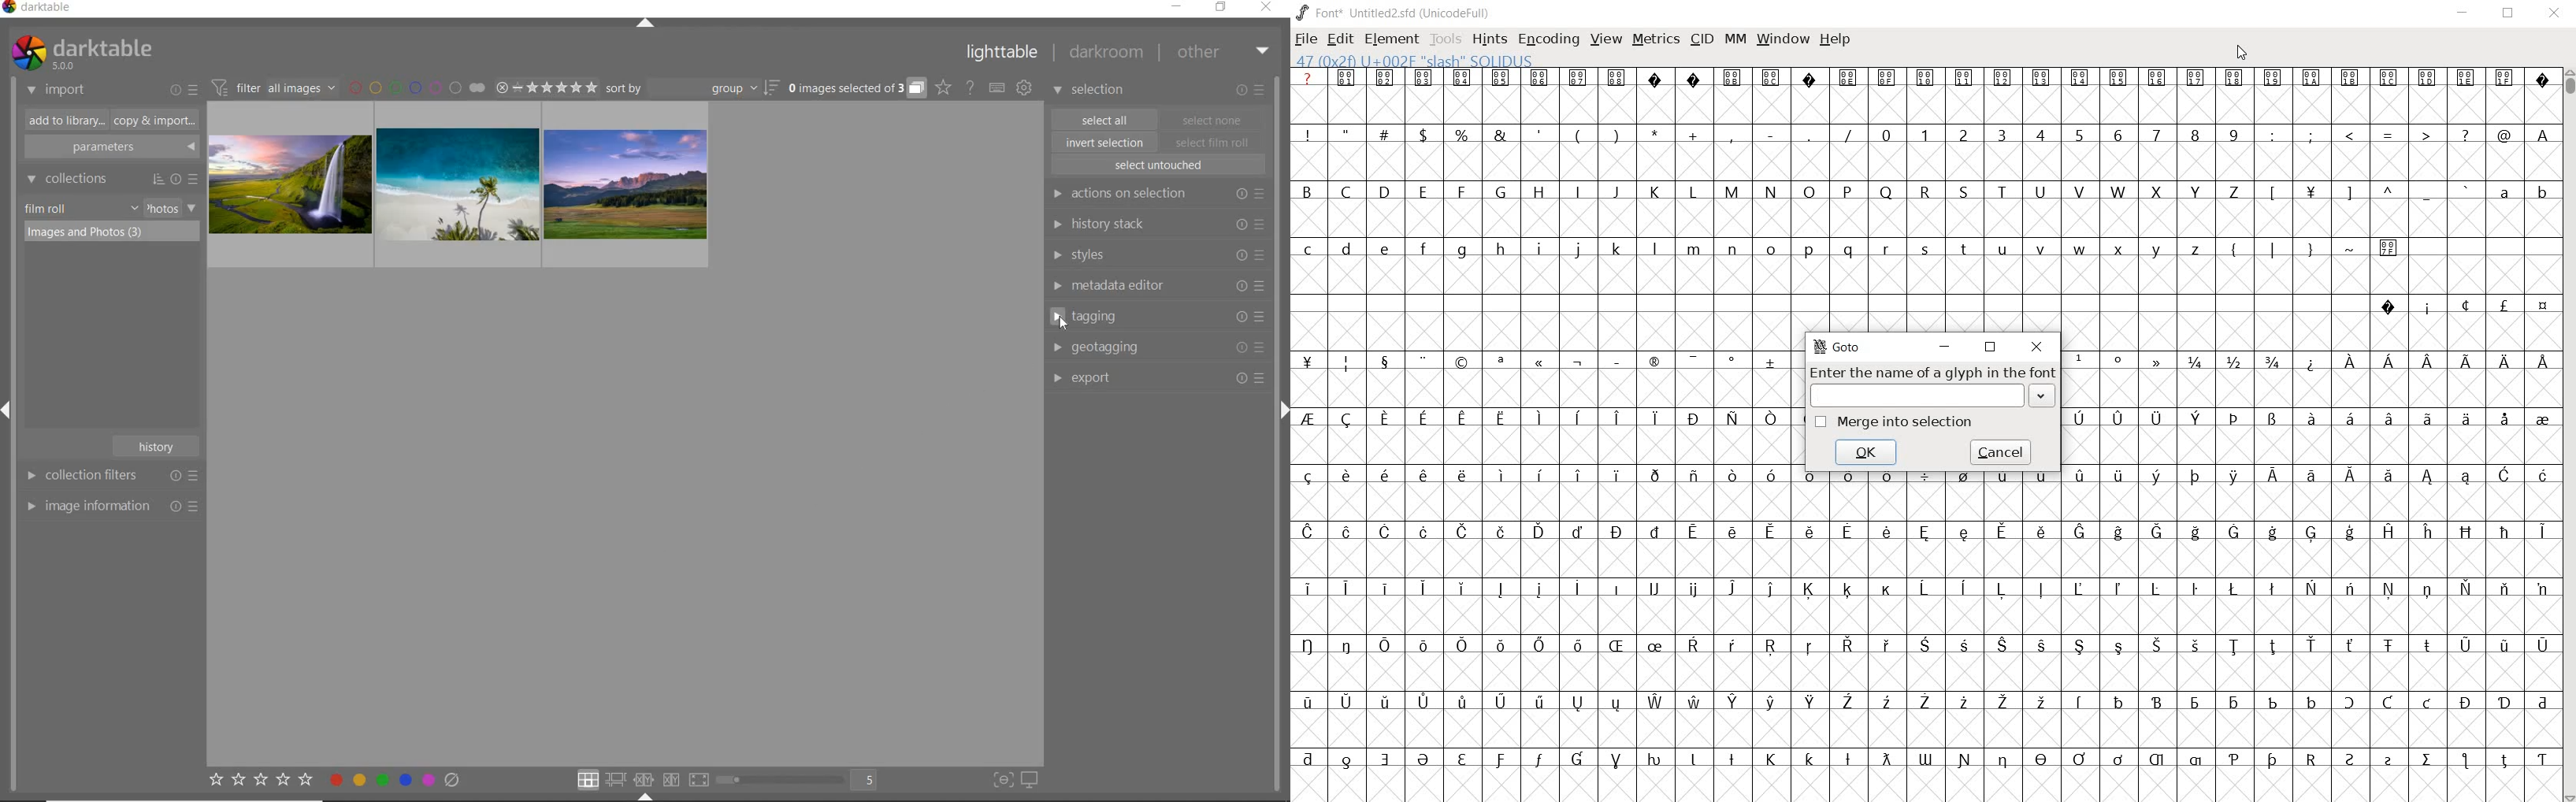  I want to click on close, so click(1269, 8).